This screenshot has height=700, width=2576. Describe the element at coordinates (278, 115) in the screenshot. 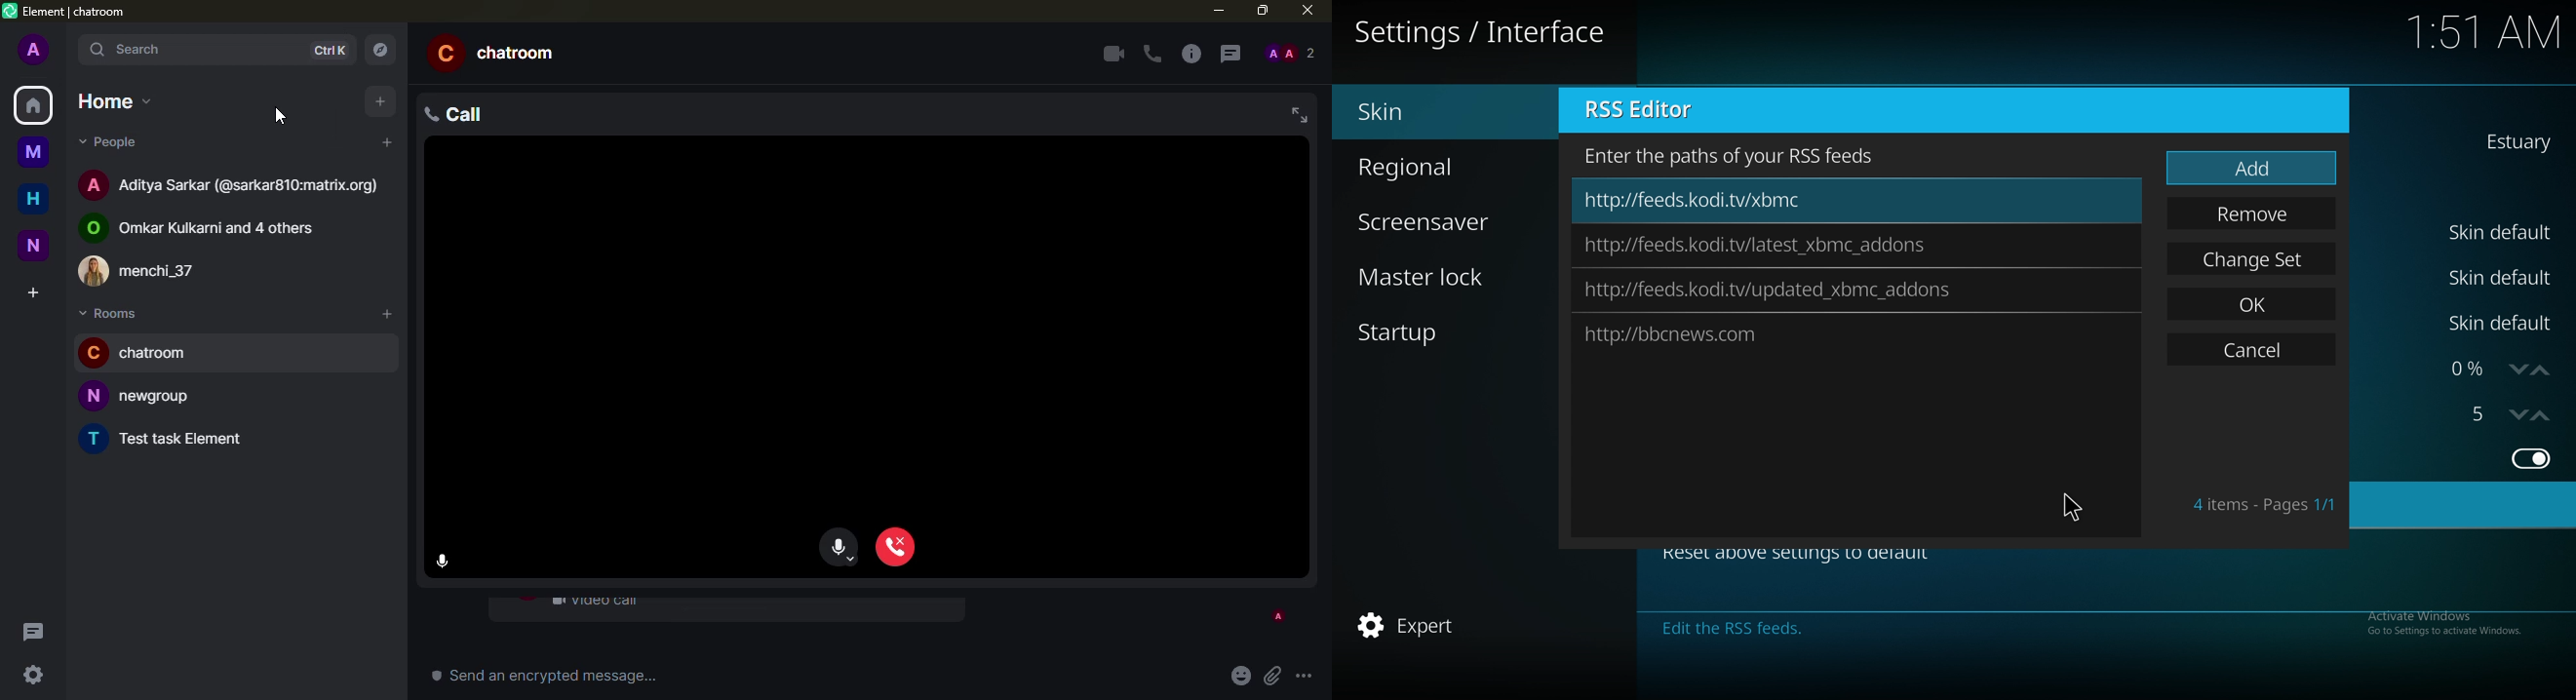

I see `cursor` at that location.